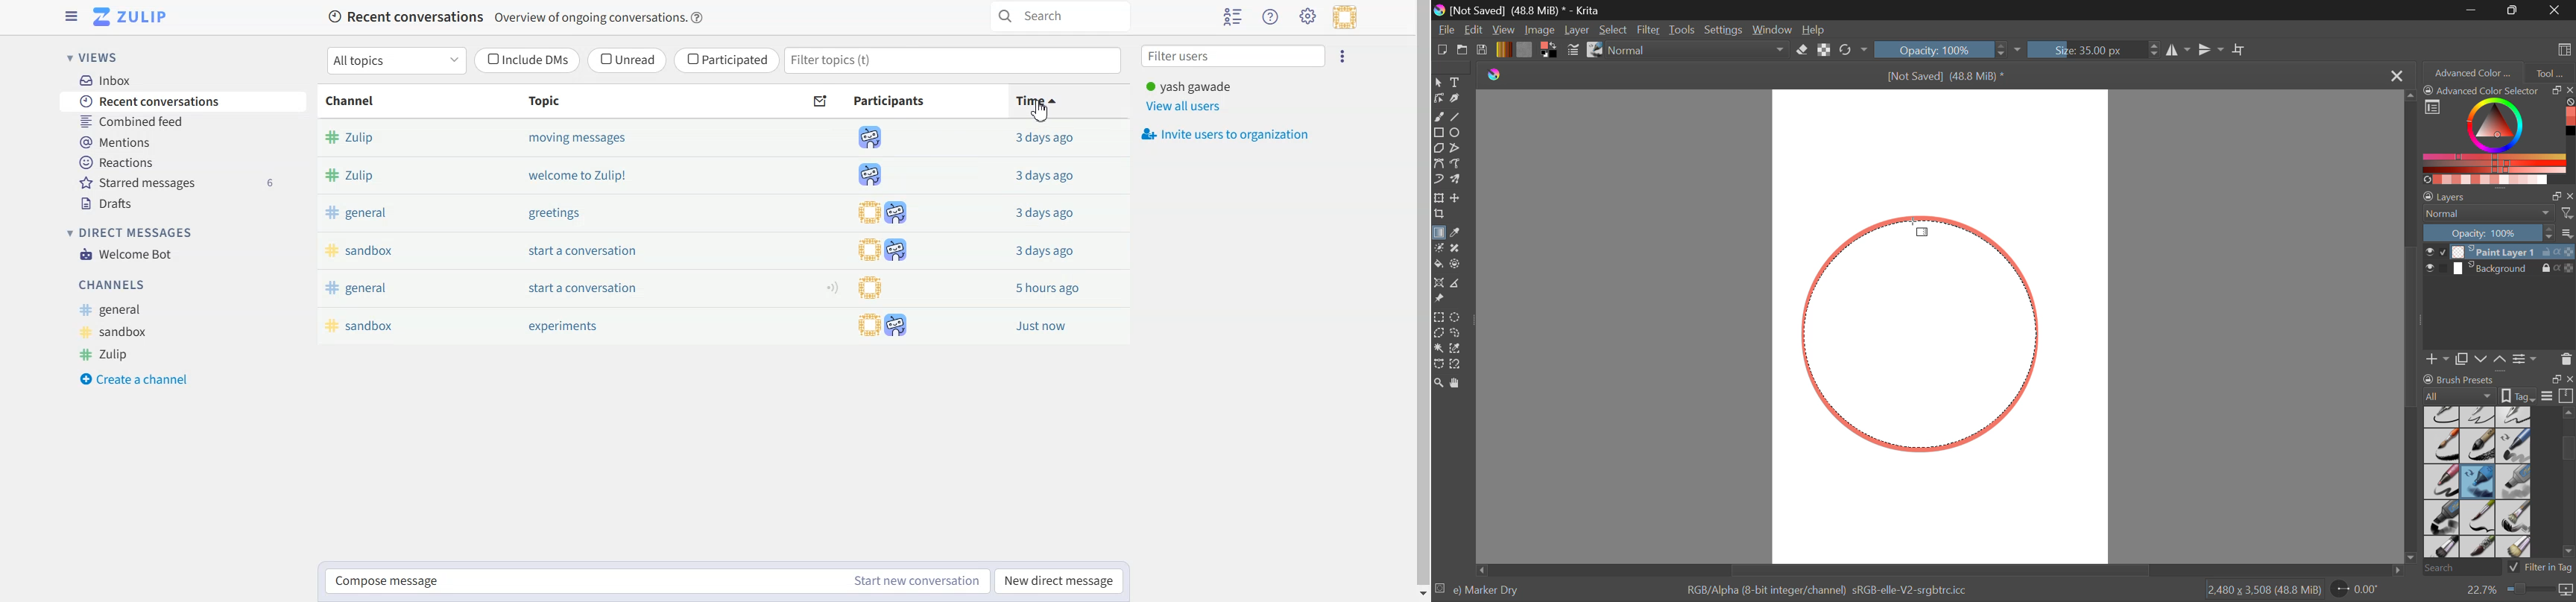 The width and height of the screenshot is (2576, 616). I want to click on Background Layer, so click(2498, 271).